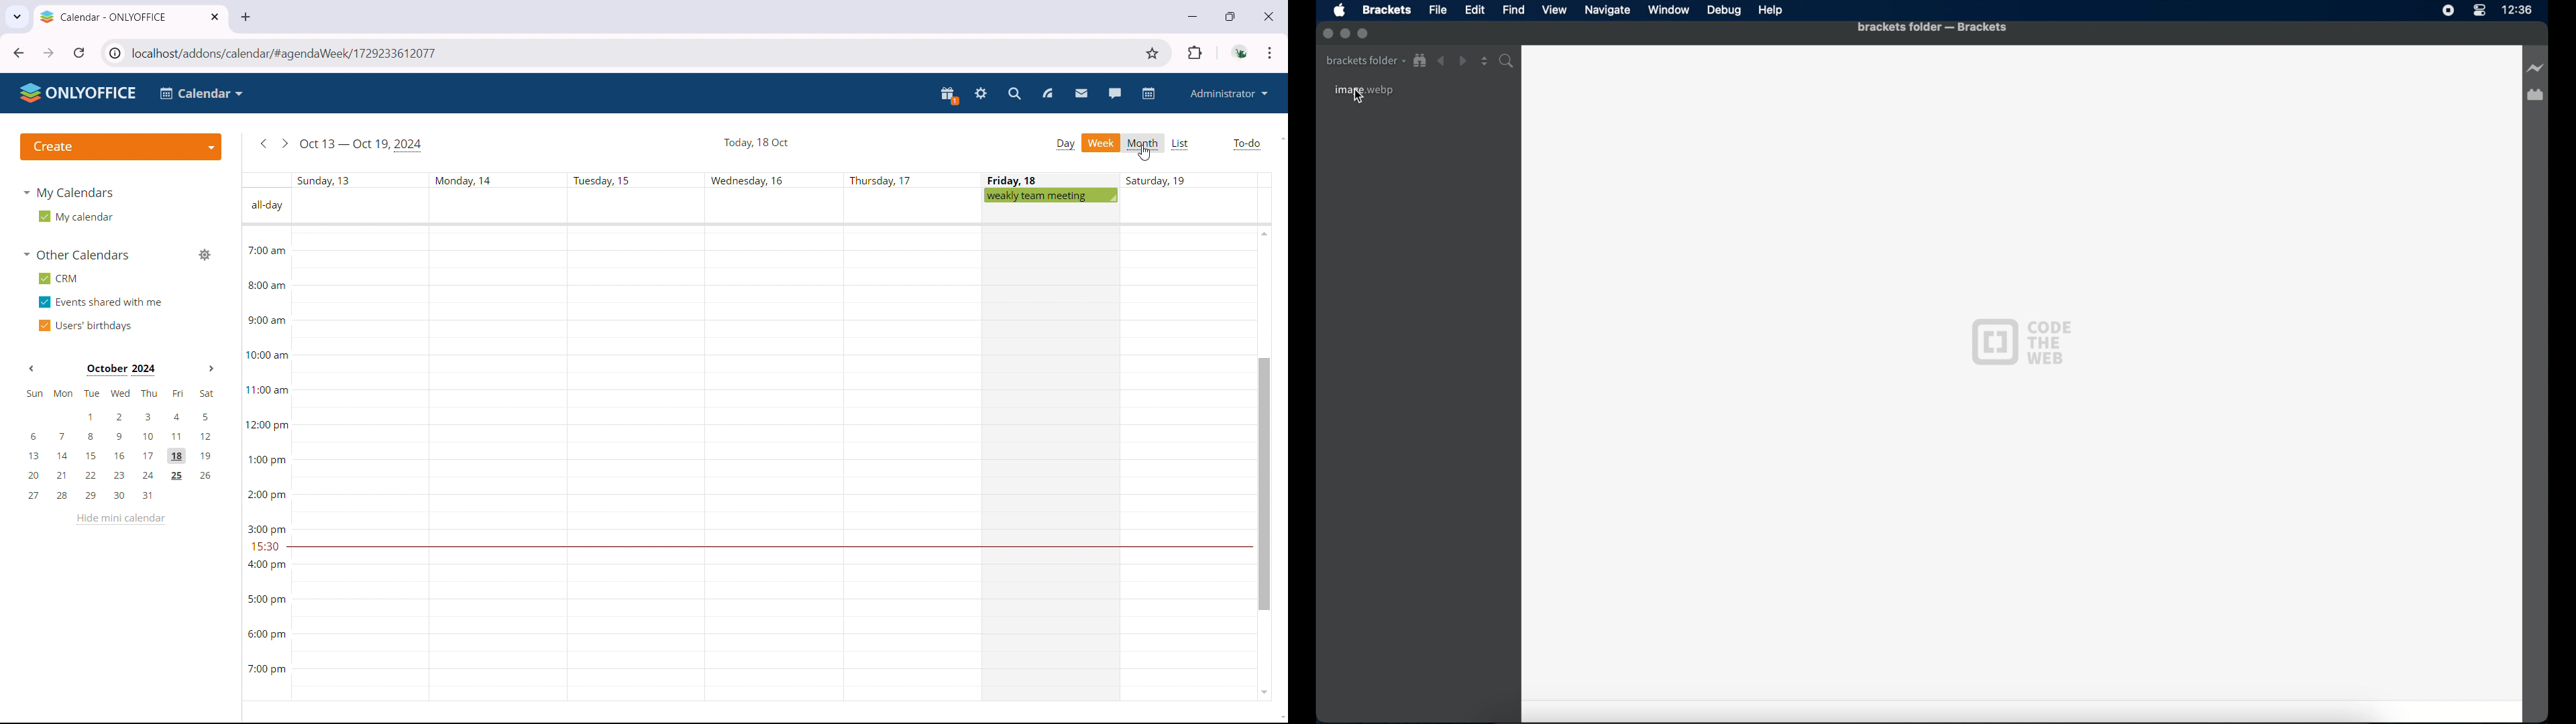  I want to click on Schedule for Friday Which is the current date, so click(1053, 465).